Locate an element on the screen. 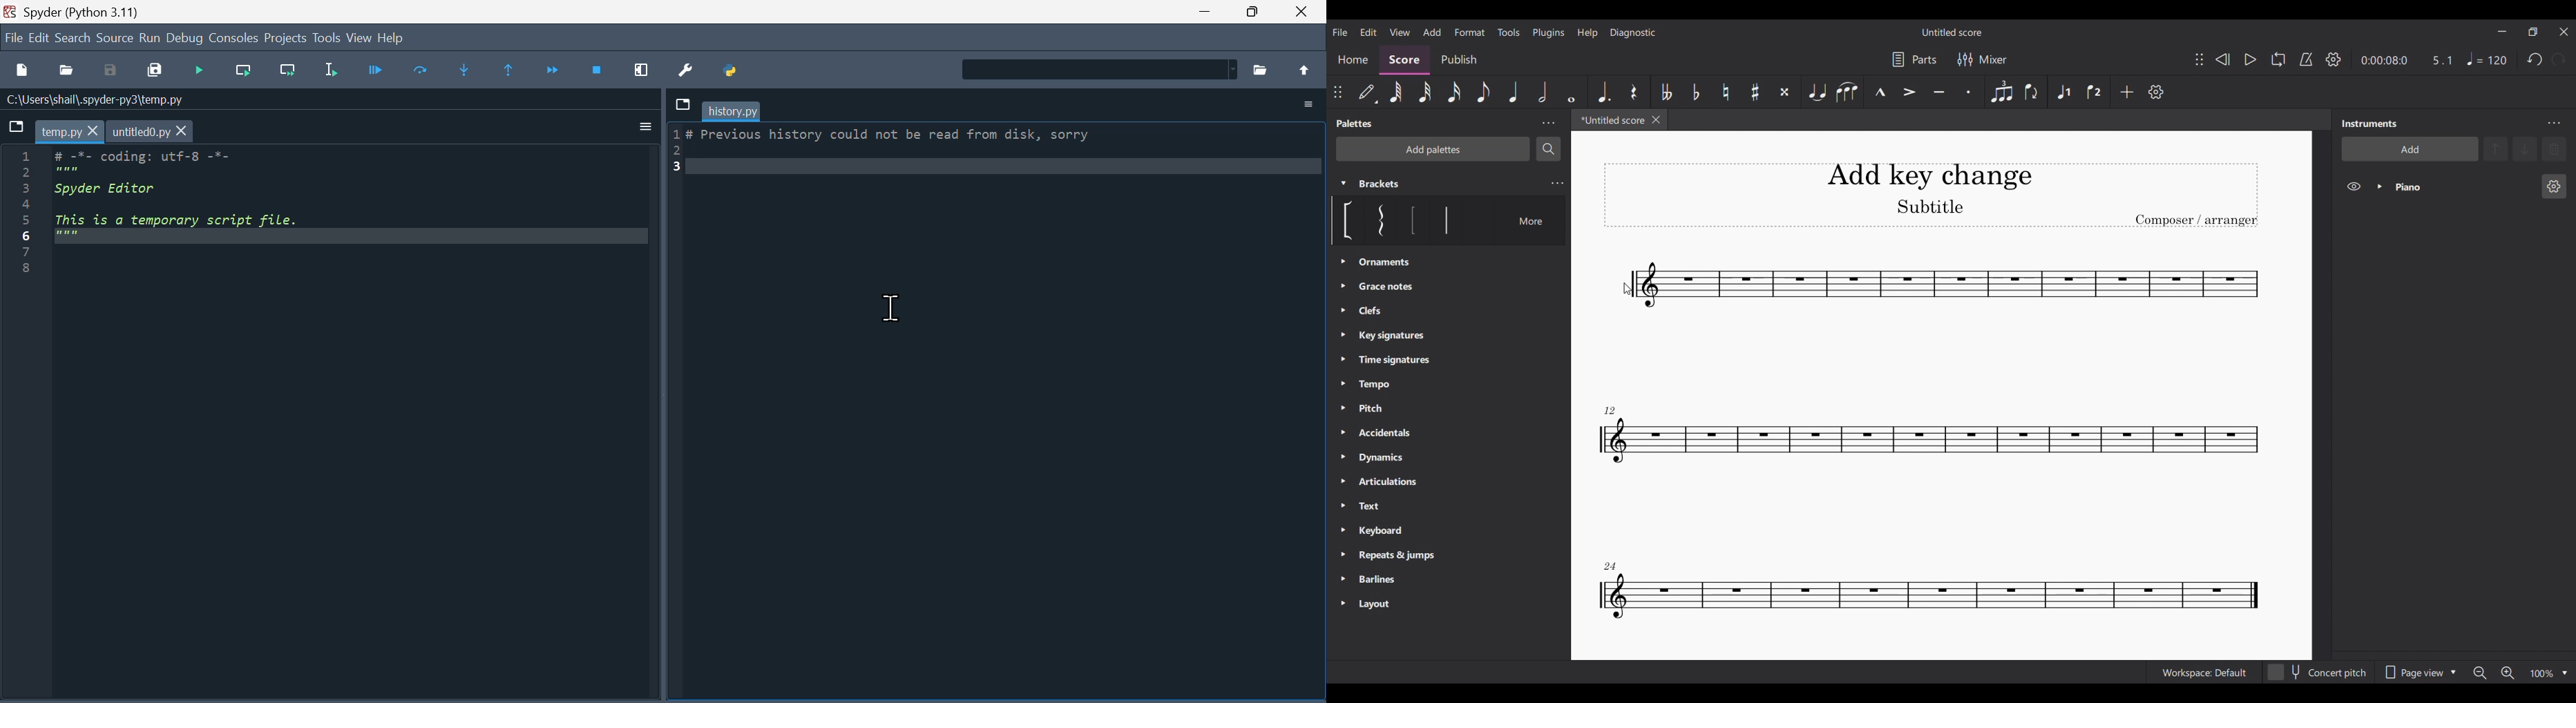 This screenshot has height=728, width=2576. Quarter note is located at coordinates (2487, 59).